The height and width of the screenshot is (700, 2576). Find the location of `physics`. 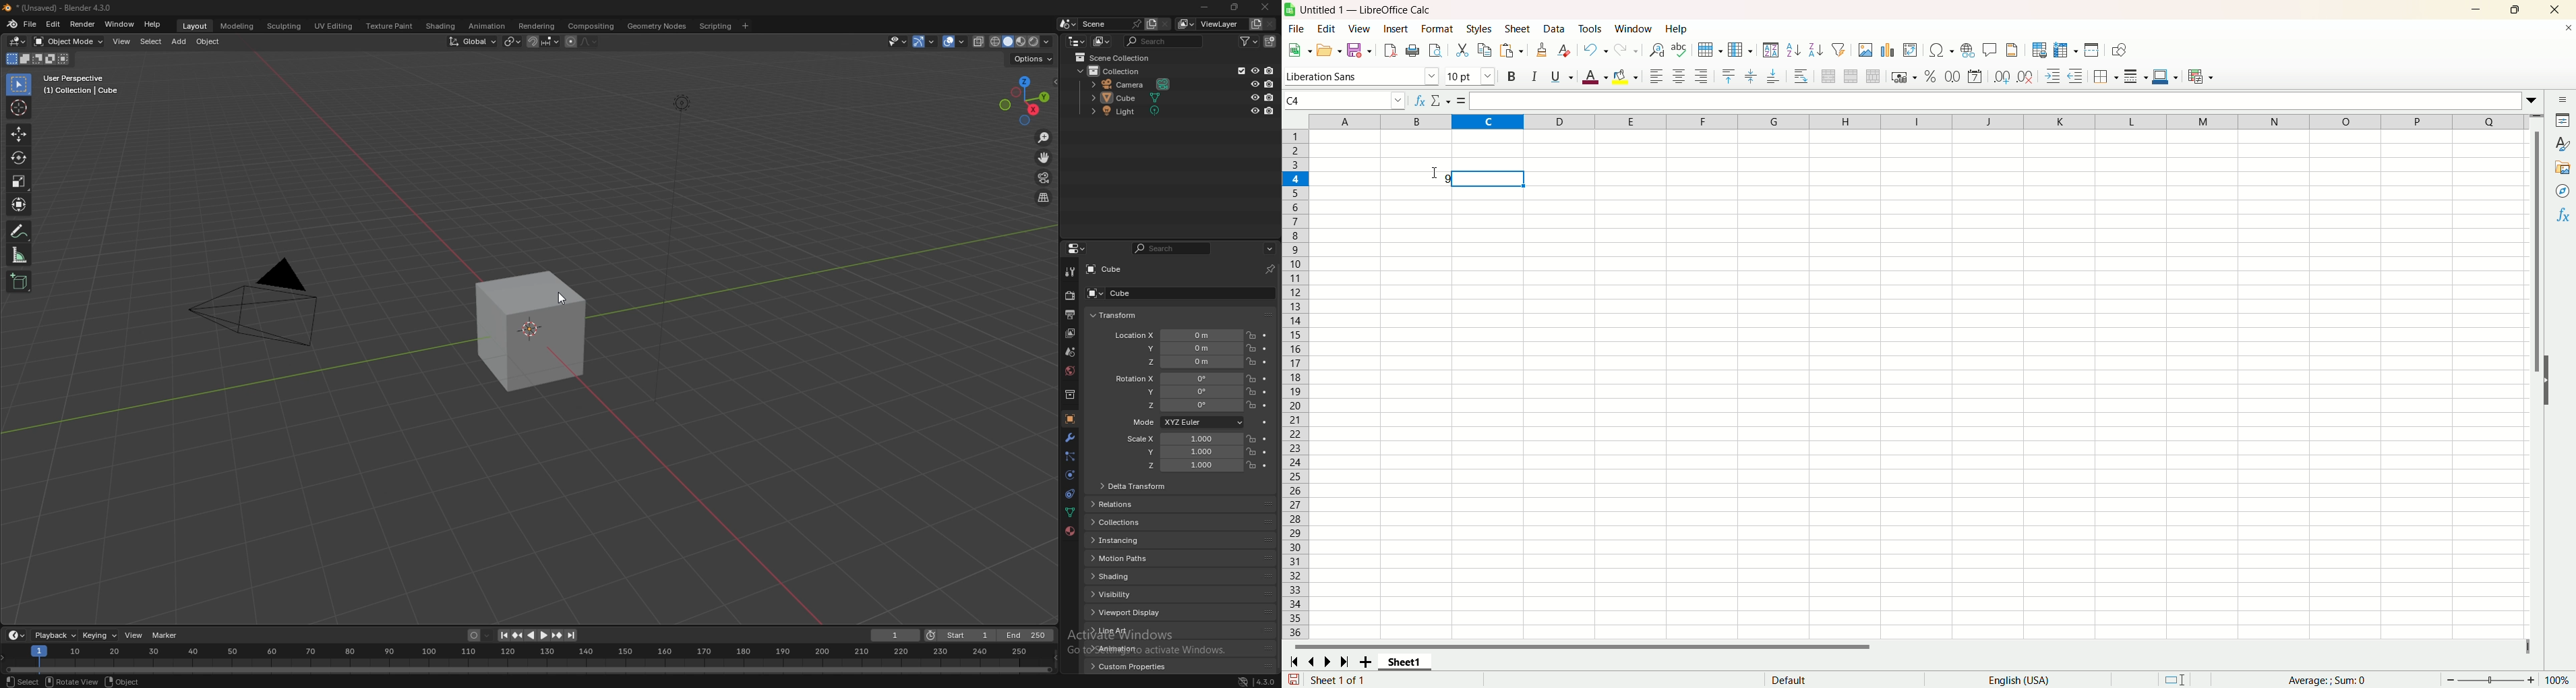

physics is located at coordinates (1070, 476).